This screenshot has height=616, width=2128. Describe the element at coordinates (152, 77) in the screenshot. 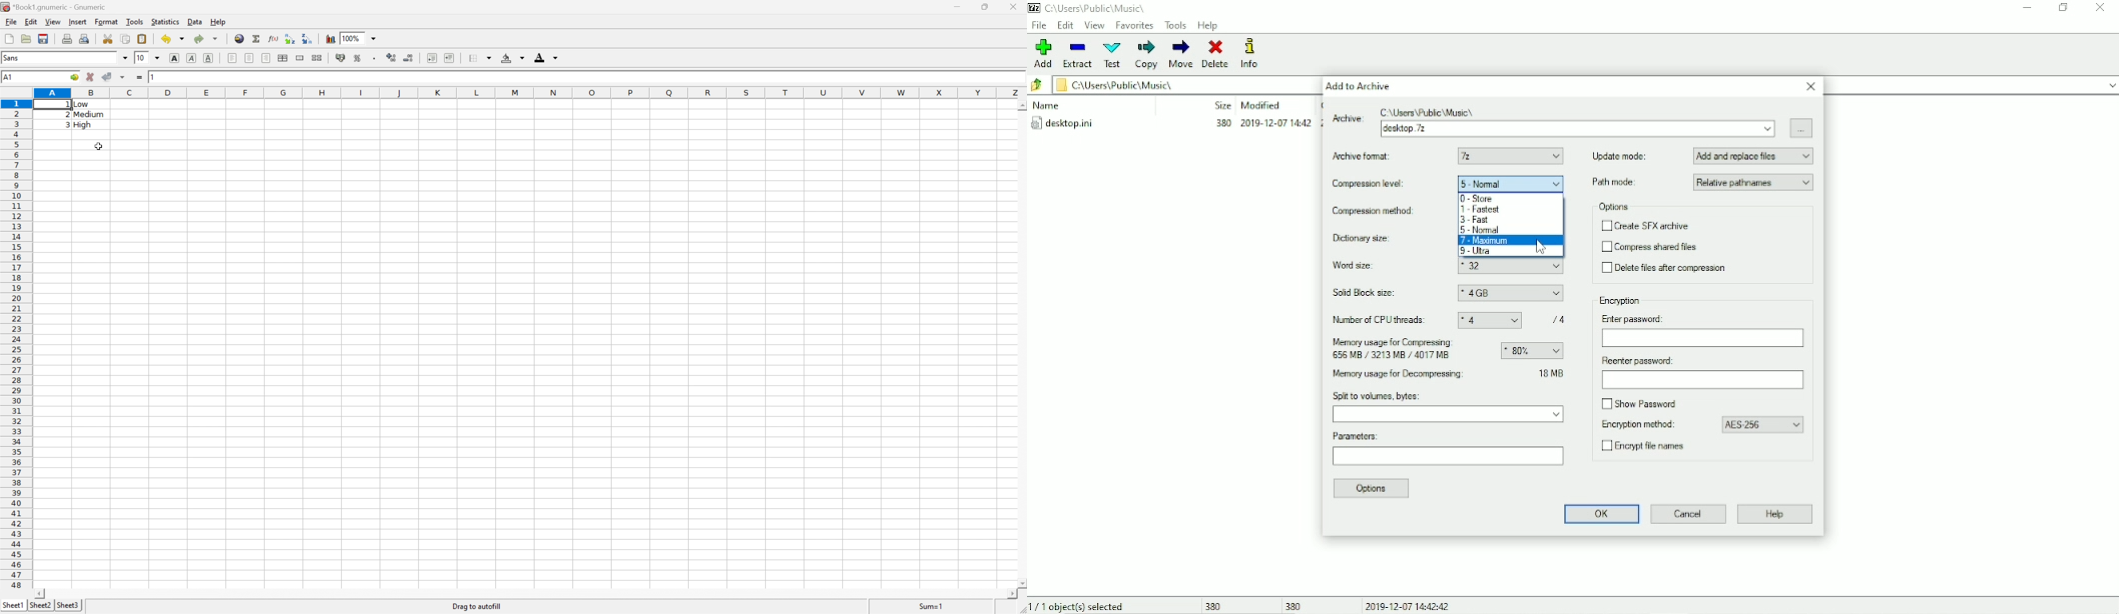

I see `1` at that location.